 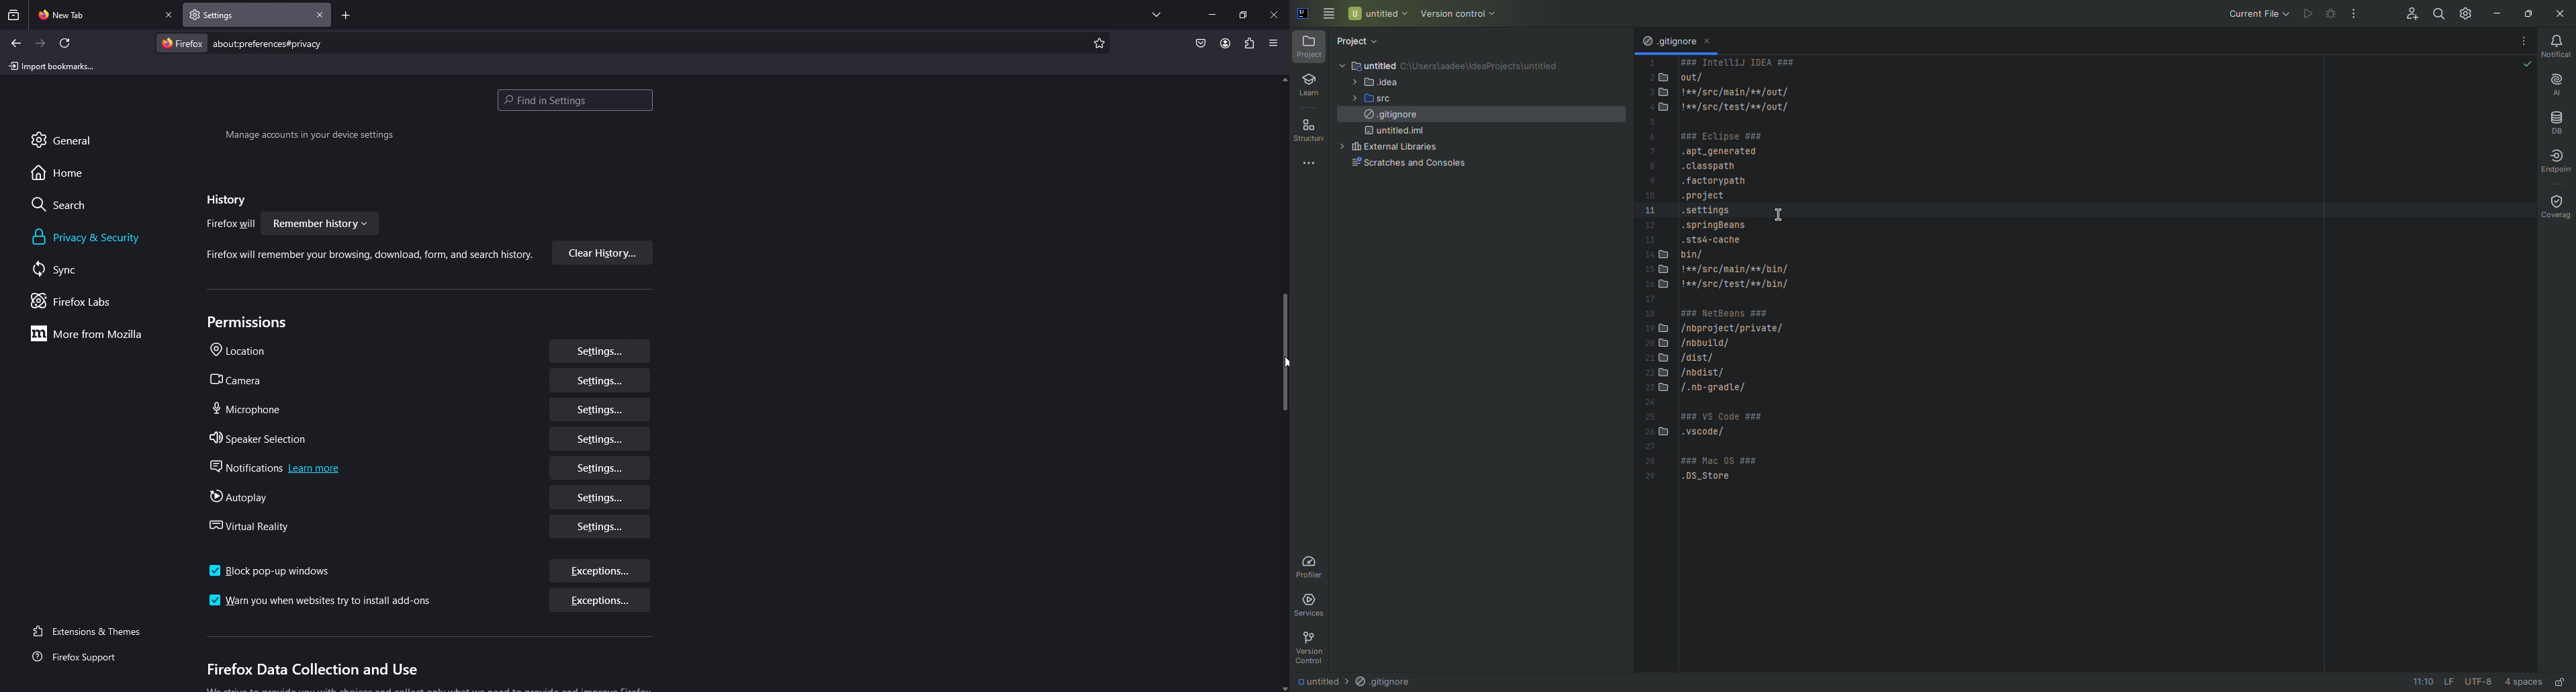 What do you see at coordinates (54, 65) in the screenshot?
I see `import bookmarks` at bounding box center [54, 65].